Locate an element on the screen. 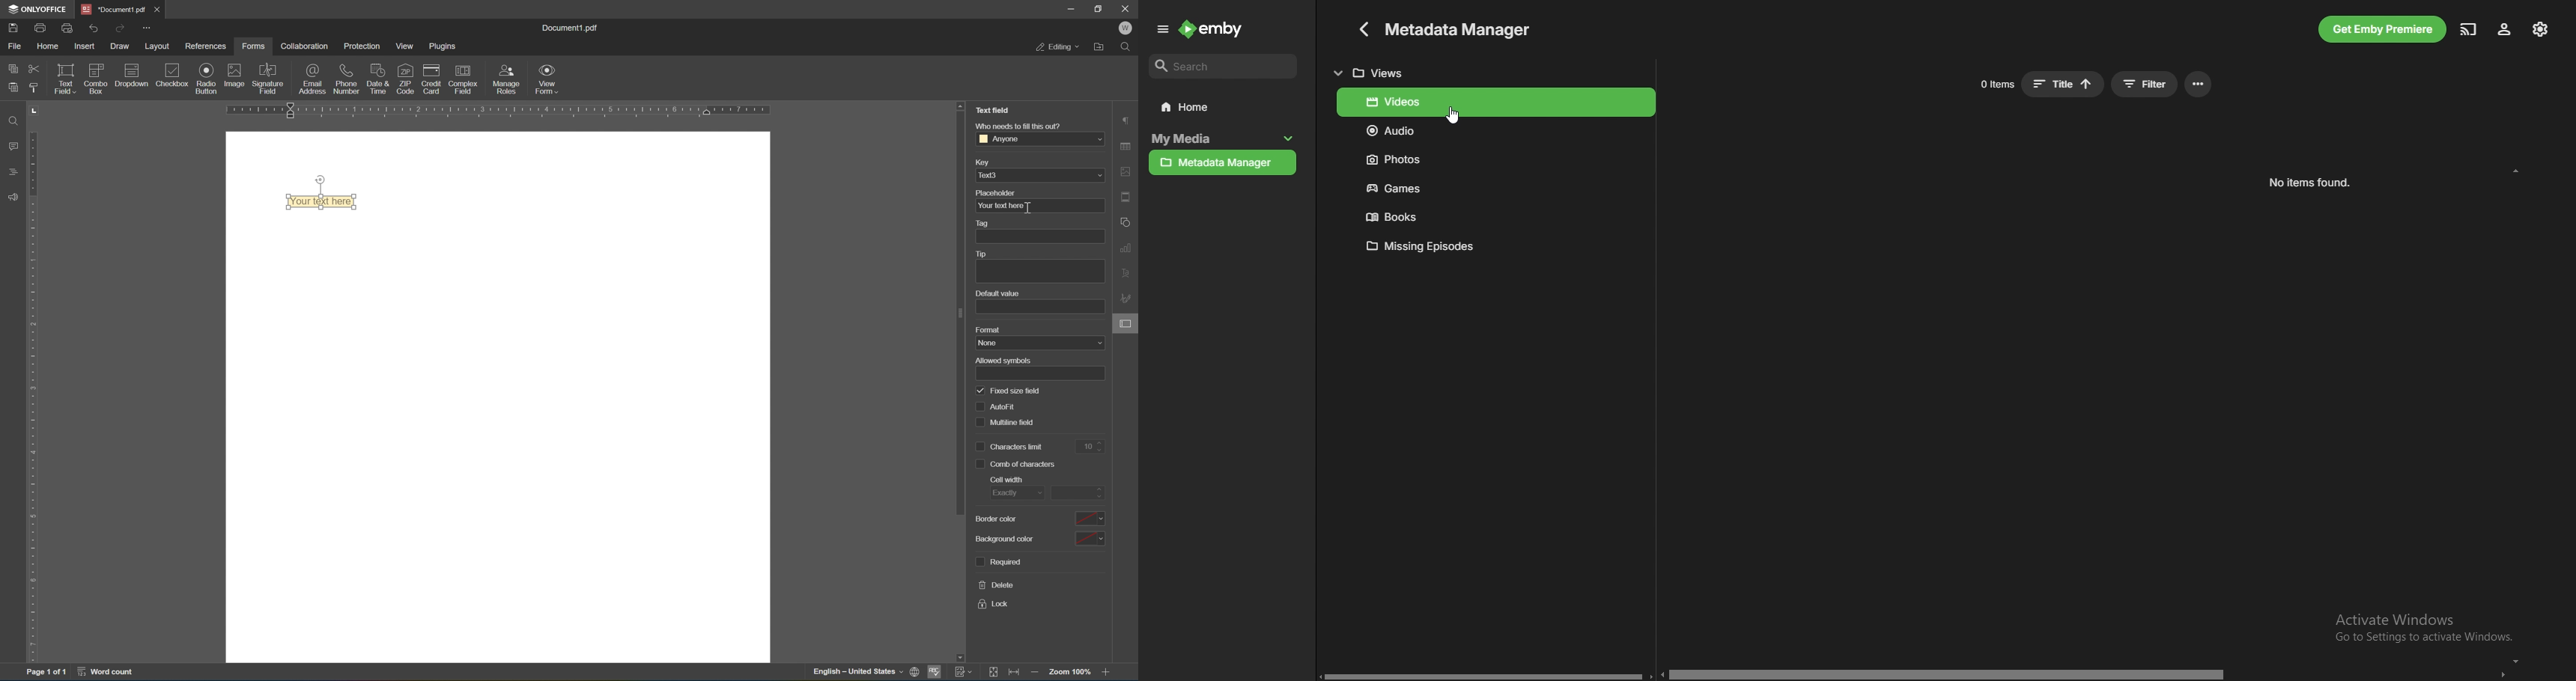  scroll up is located at coordinates (2515, 171).